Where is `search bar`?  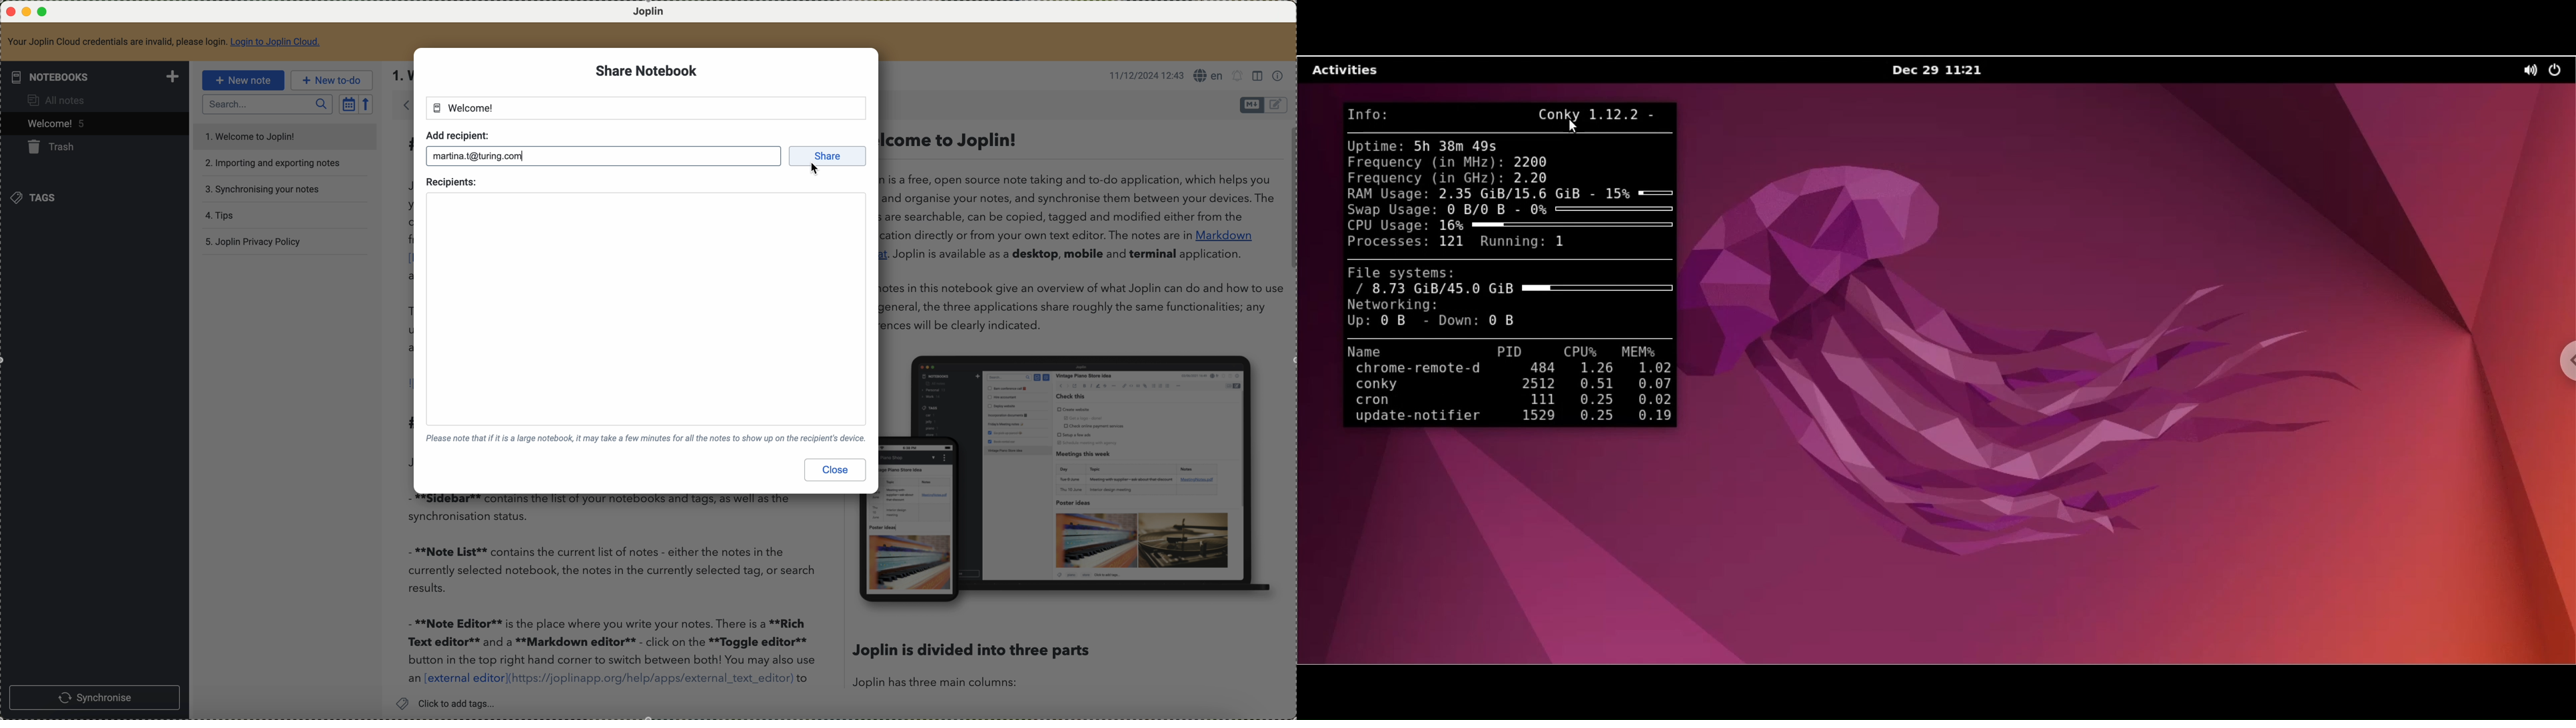 search bar is located at coordinates (267, 105).